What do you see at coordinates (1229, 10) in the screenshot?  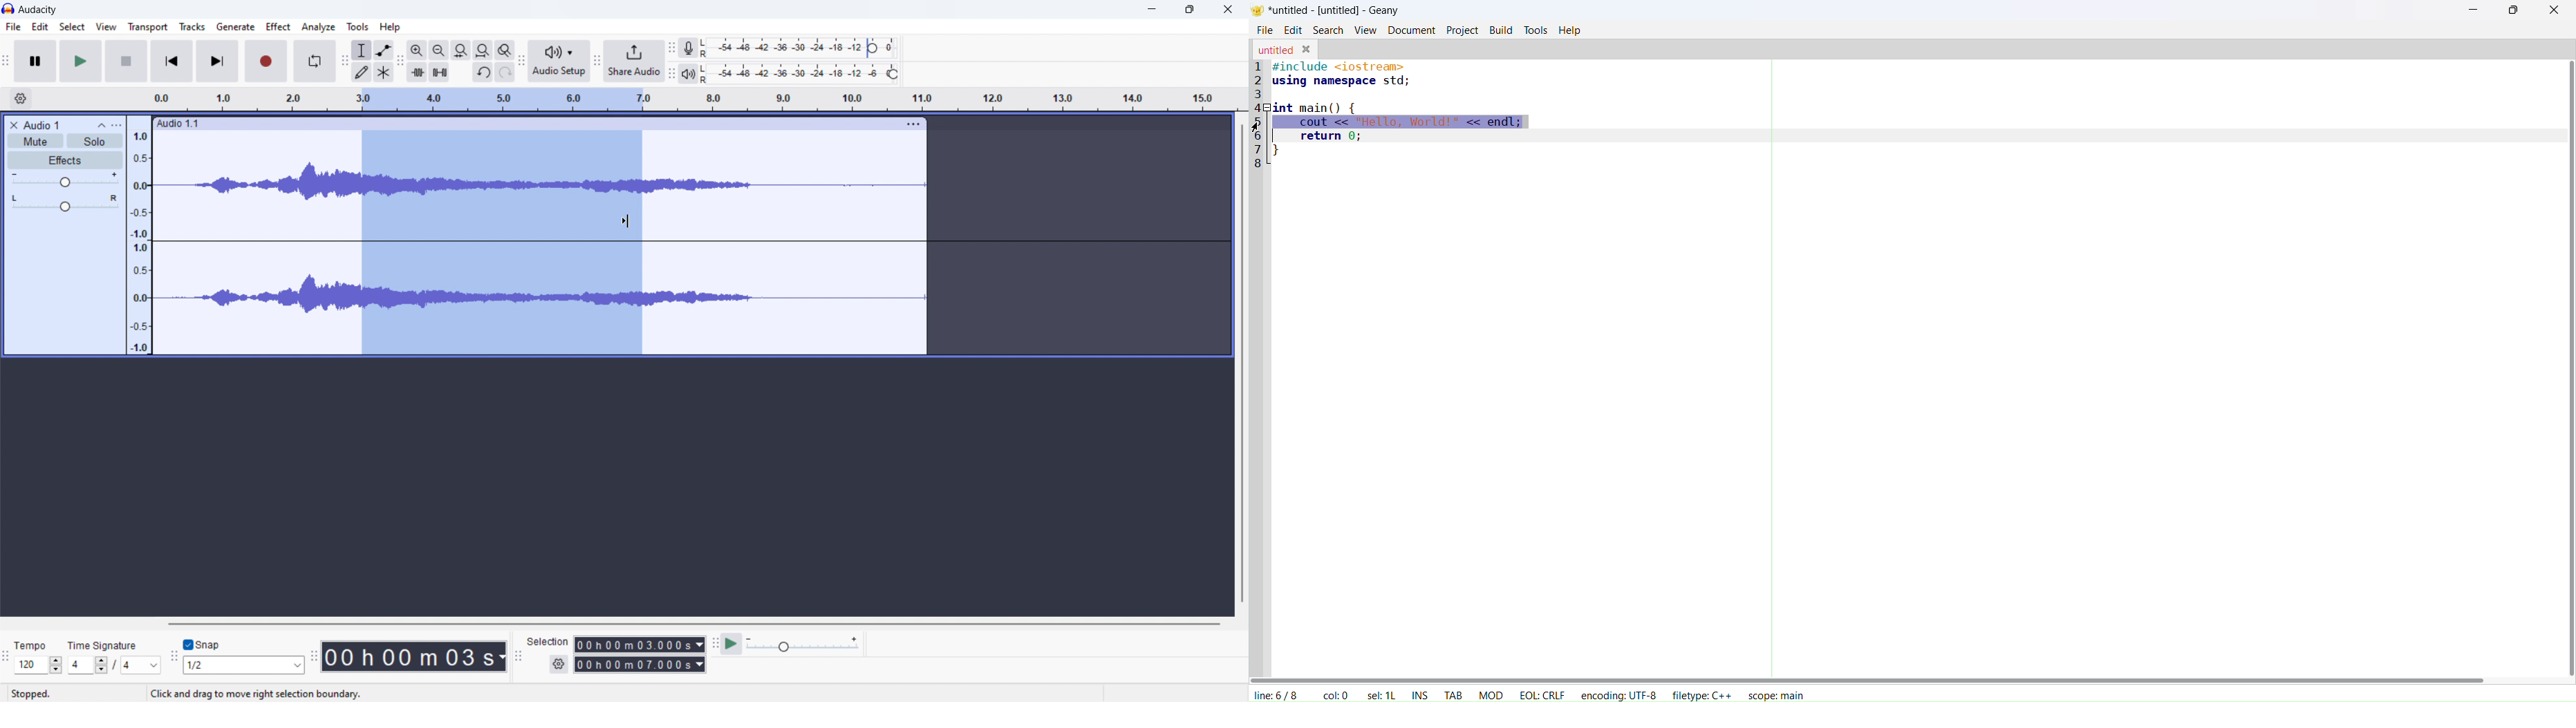 I see `close` at bounding box center [1229, 10].